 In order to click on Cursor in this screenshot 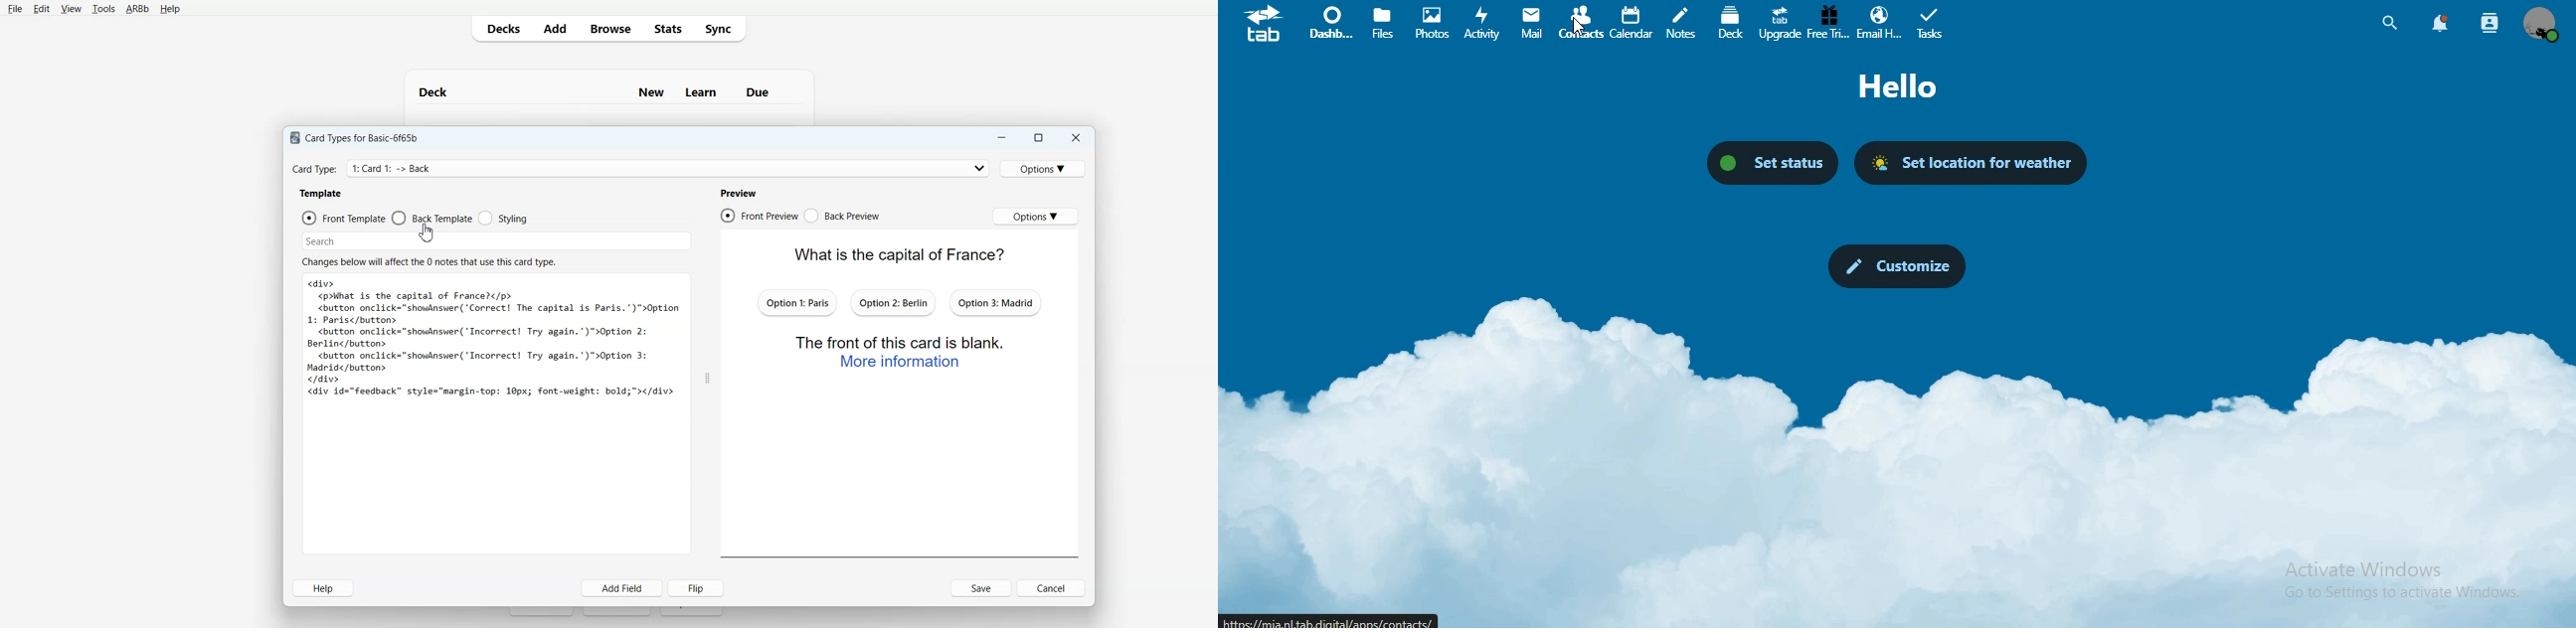, I will do `click(427, 233)`.